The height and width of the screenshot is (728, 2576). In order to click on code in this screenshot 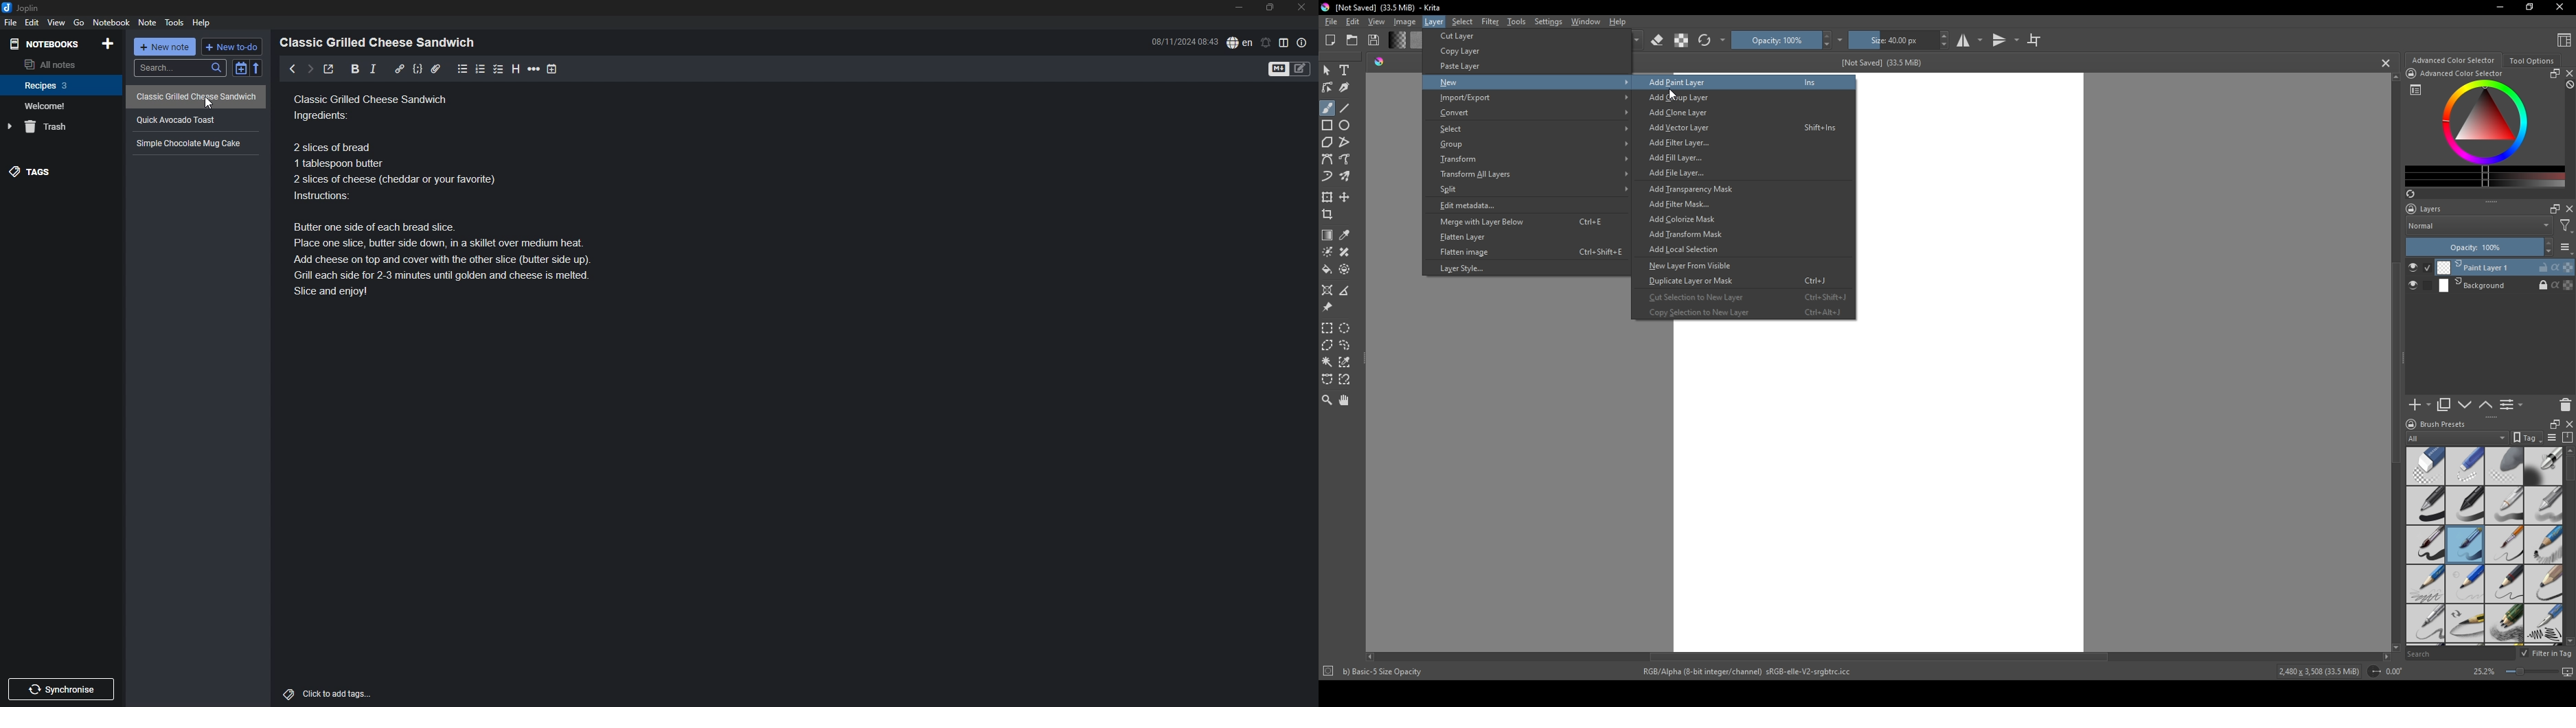, I will do `click(417, 69)`.